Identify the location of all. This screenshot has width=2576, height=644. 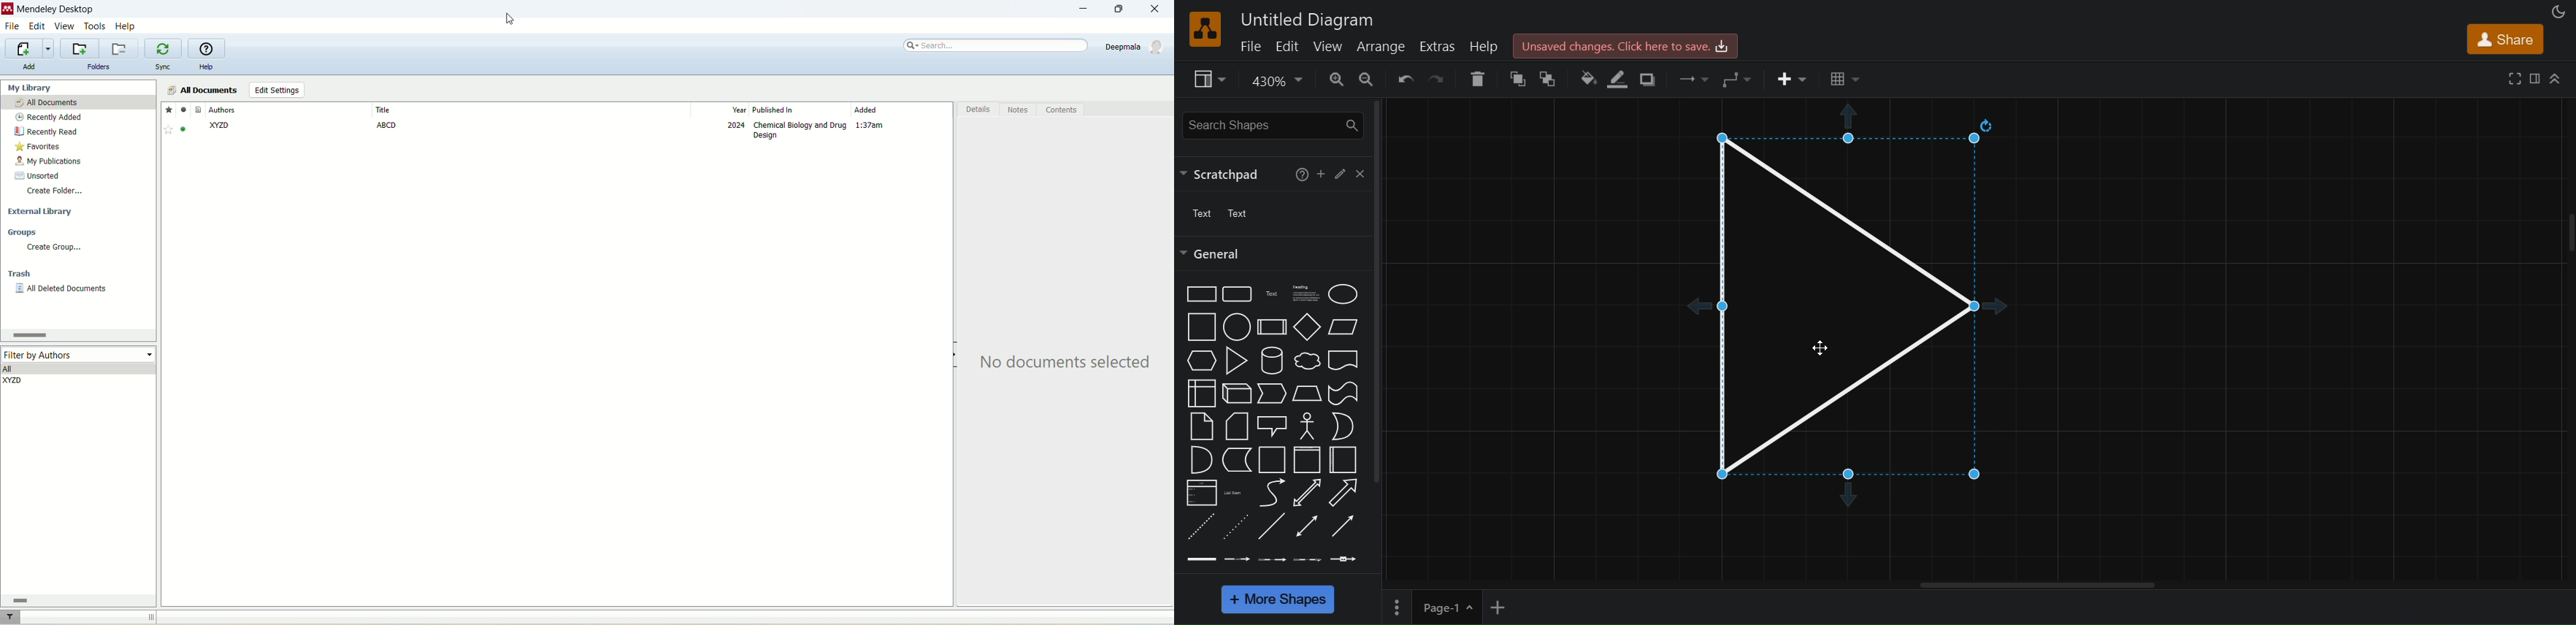
(80, 368).